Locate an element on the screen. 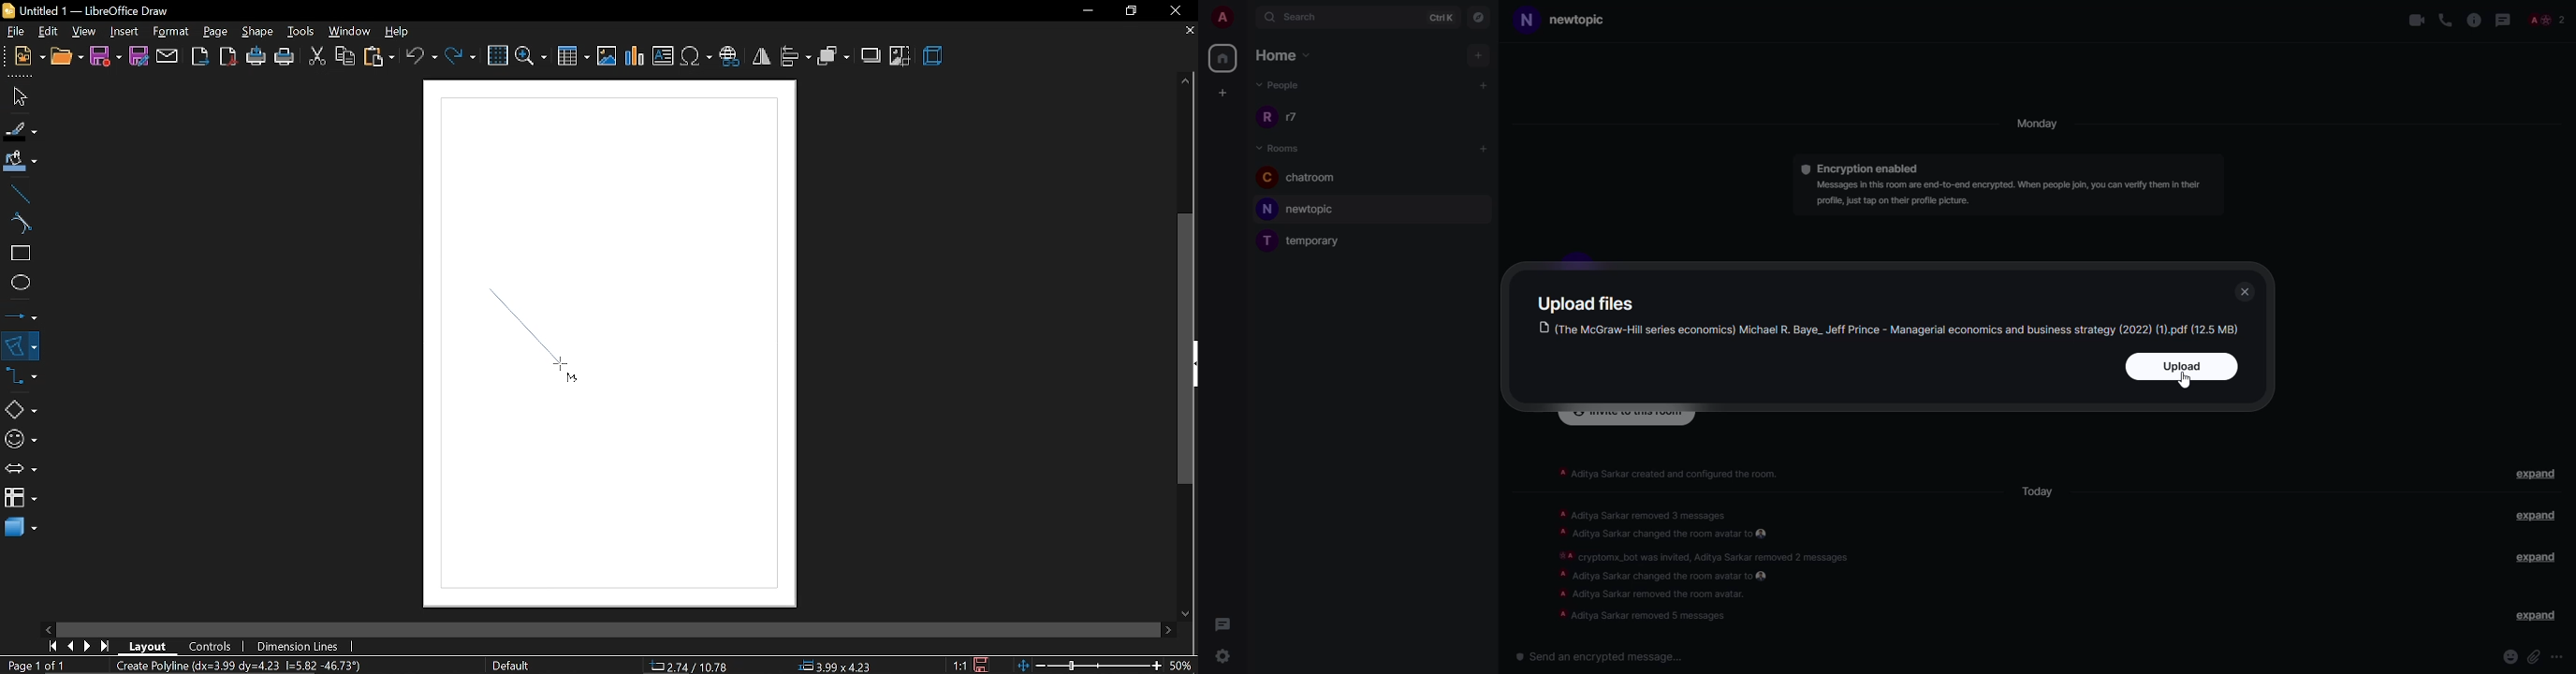 This screenshot has height=700, width=2576. zoom is located at coordinates (533, 54).